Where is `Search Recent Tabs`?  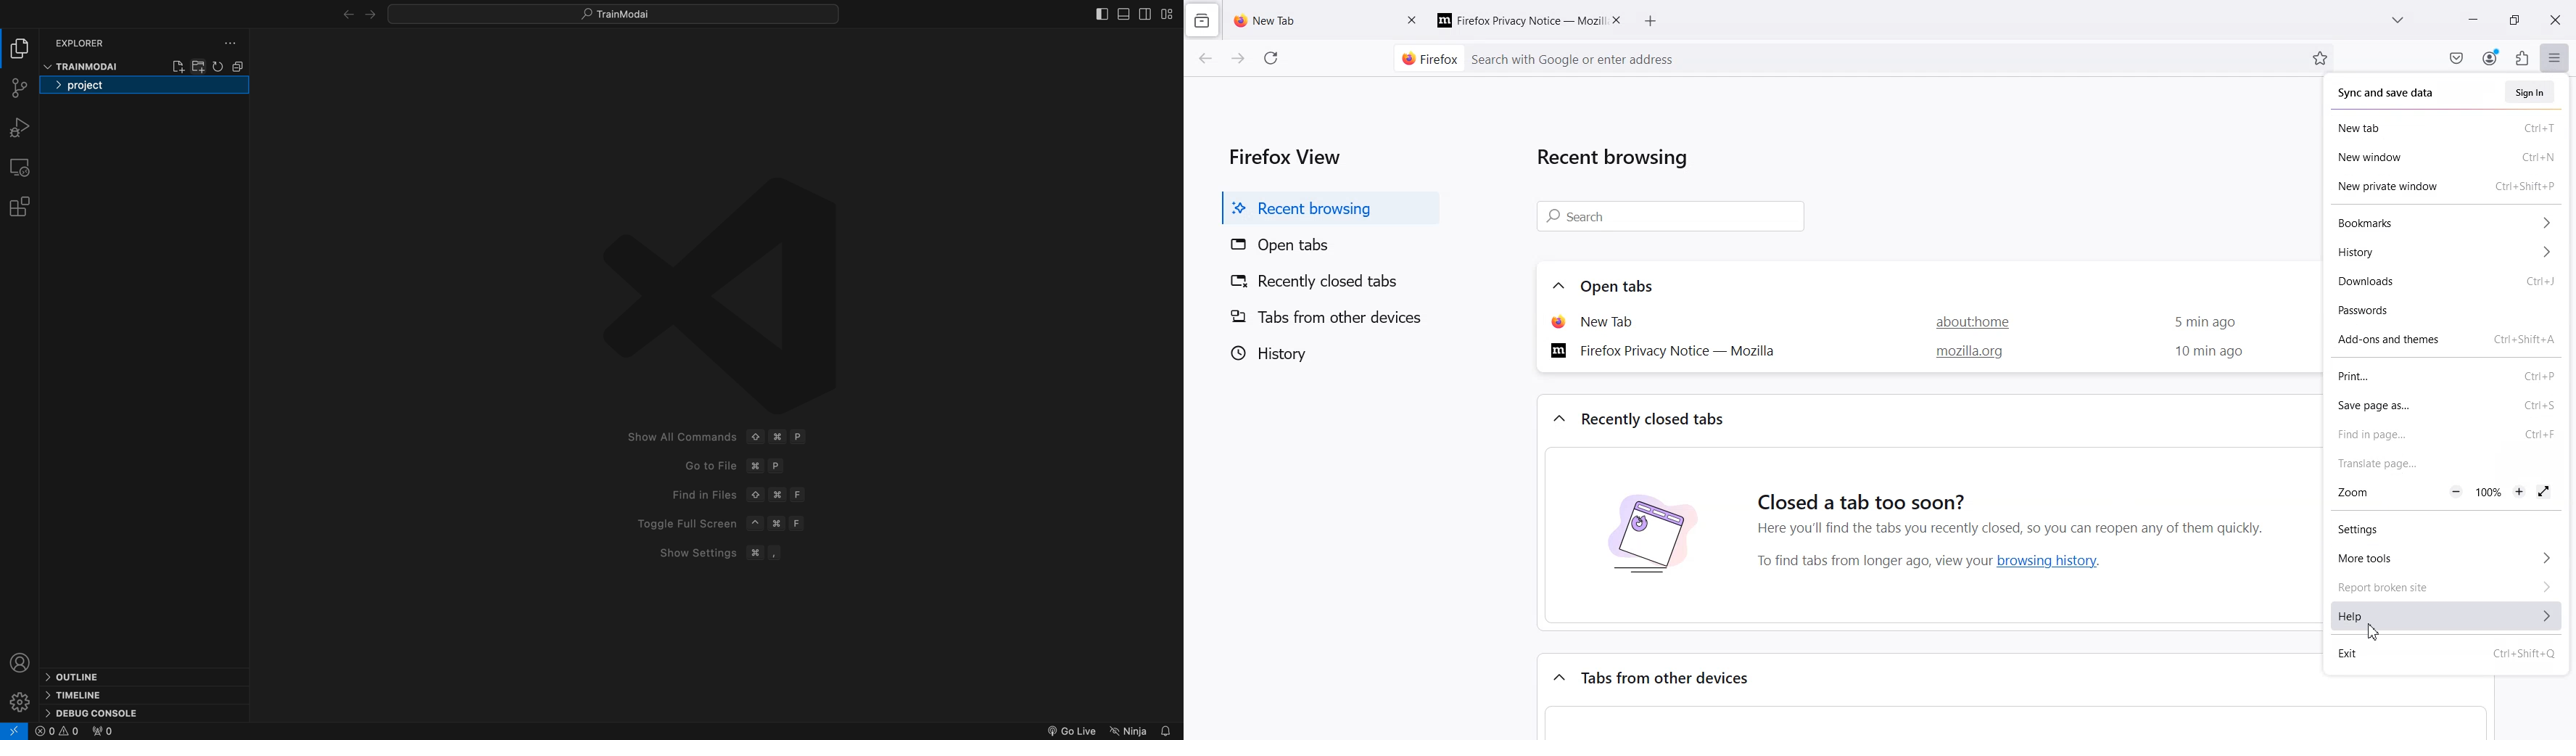 Search Recent Tabs is located at coordinates (1674, 217).